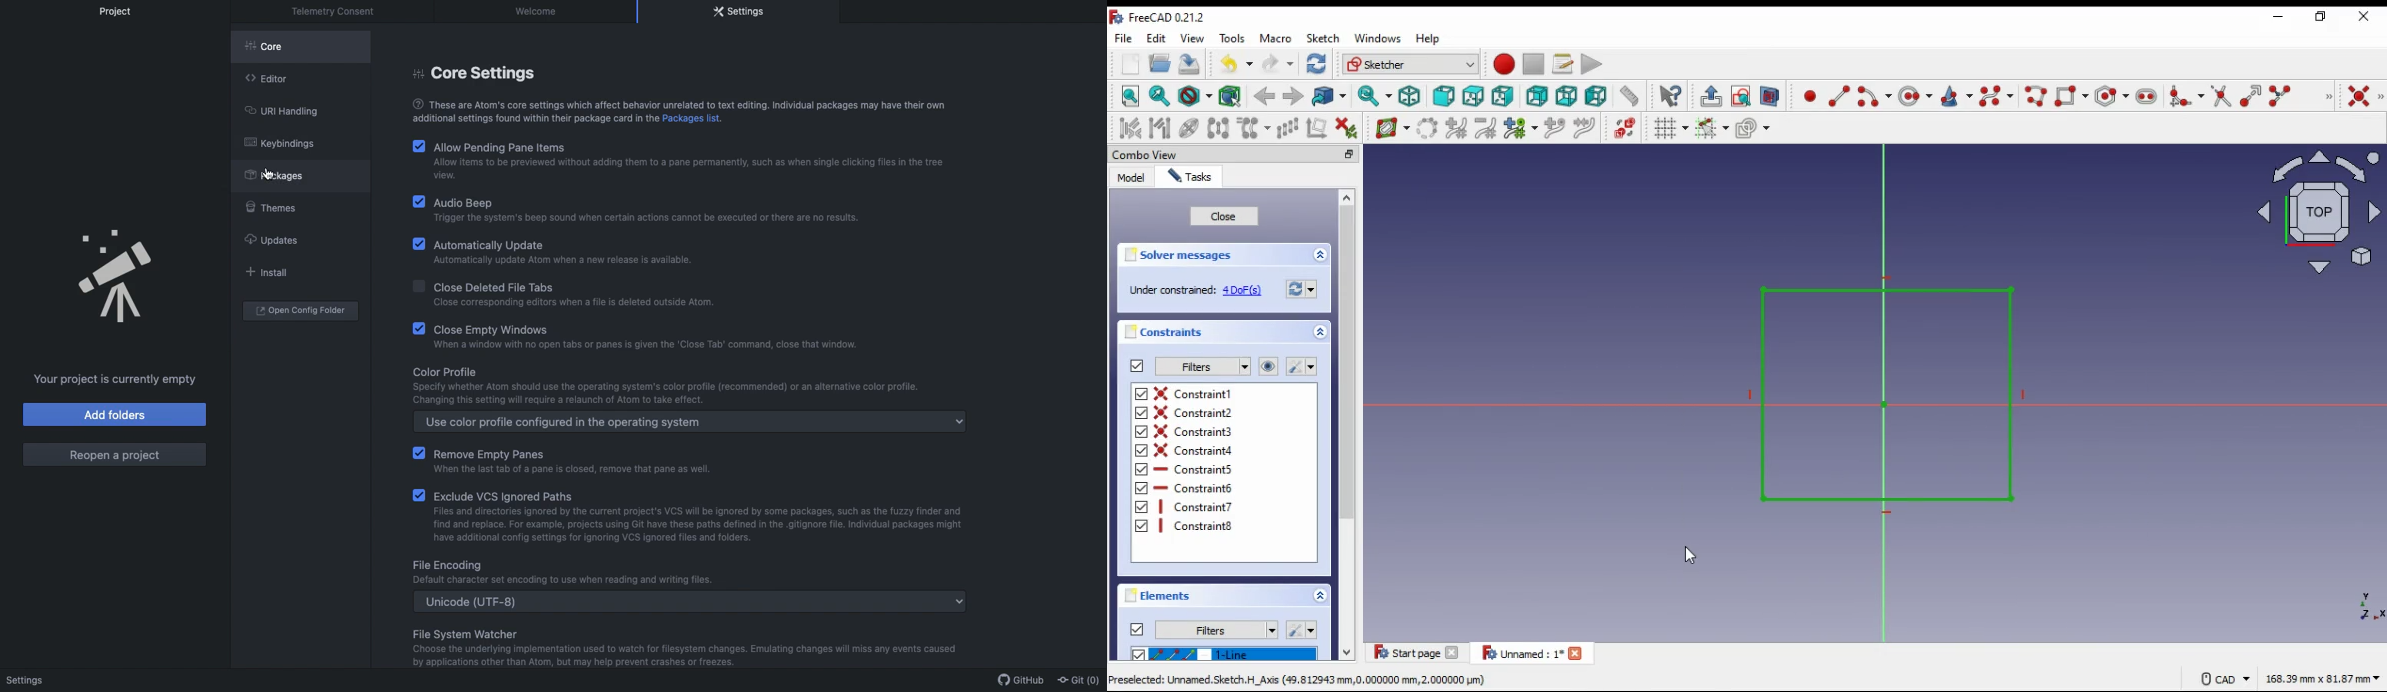 This screenshot has height=700, width=2408. I want to click on undo, so click(1237, 64).